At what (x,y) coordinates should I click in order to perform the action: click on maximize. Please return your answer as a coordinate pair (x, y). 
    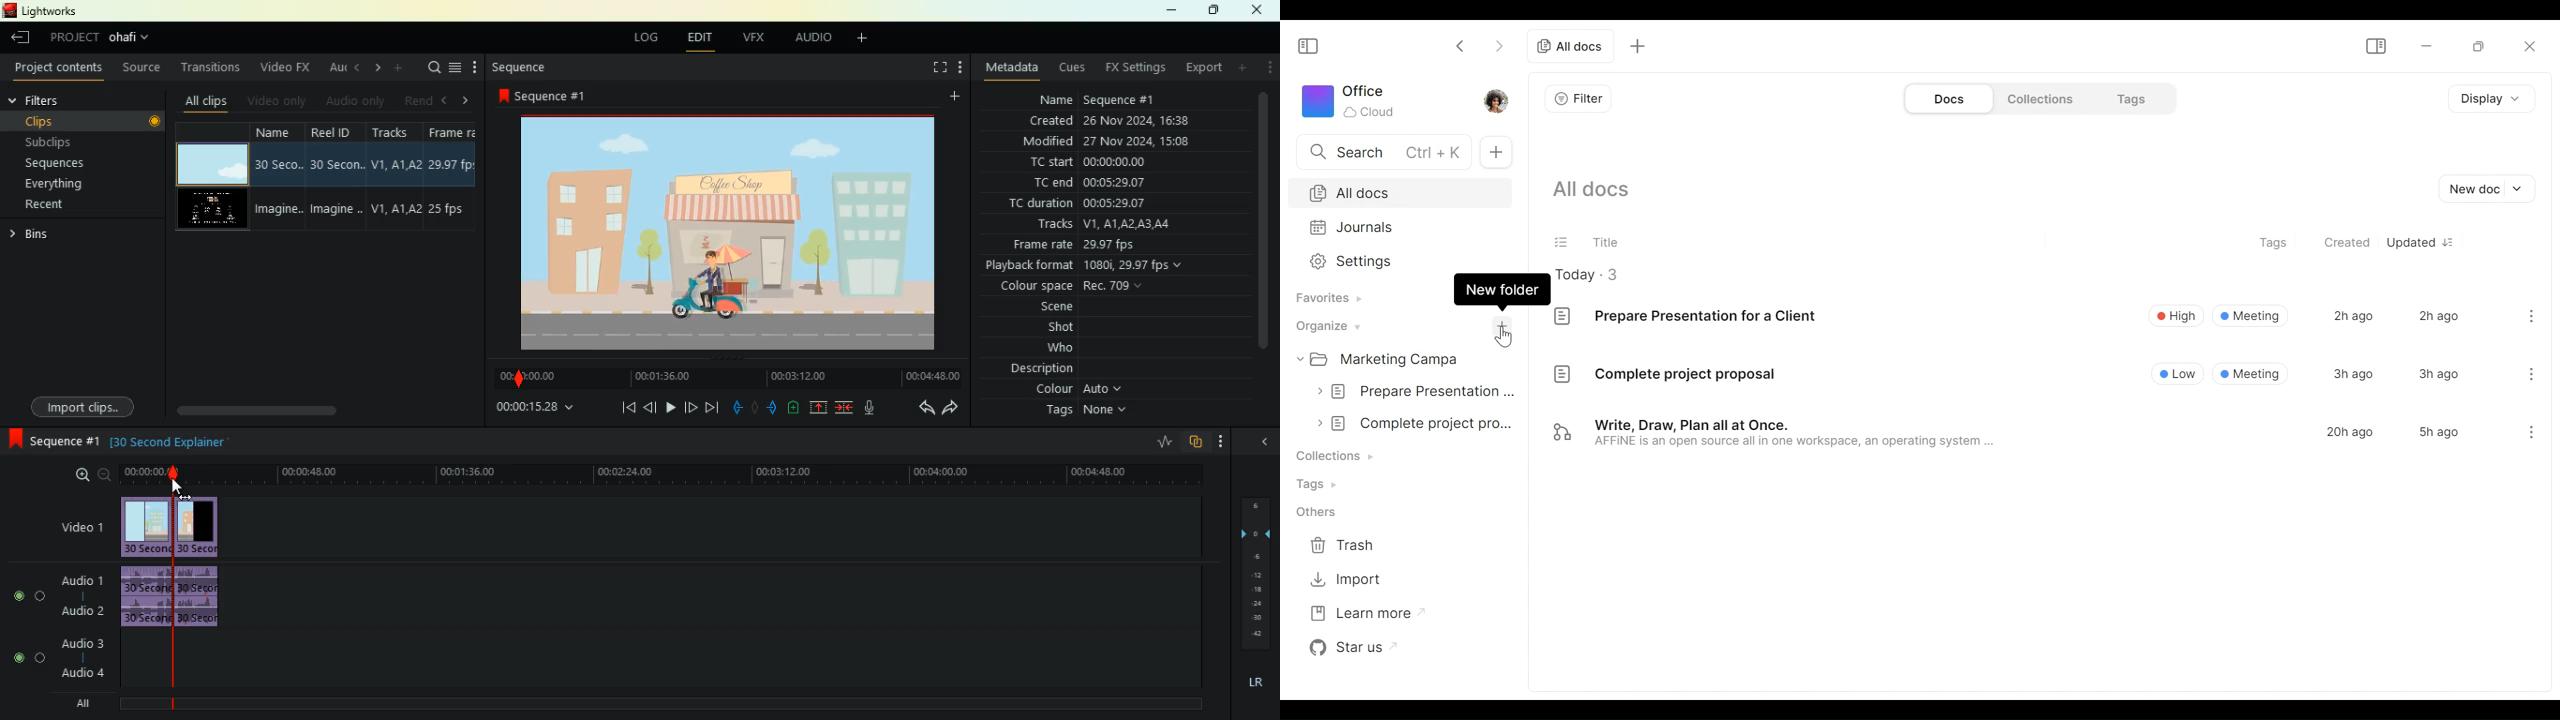
    Looking at the image, I should click on (1215, 11).